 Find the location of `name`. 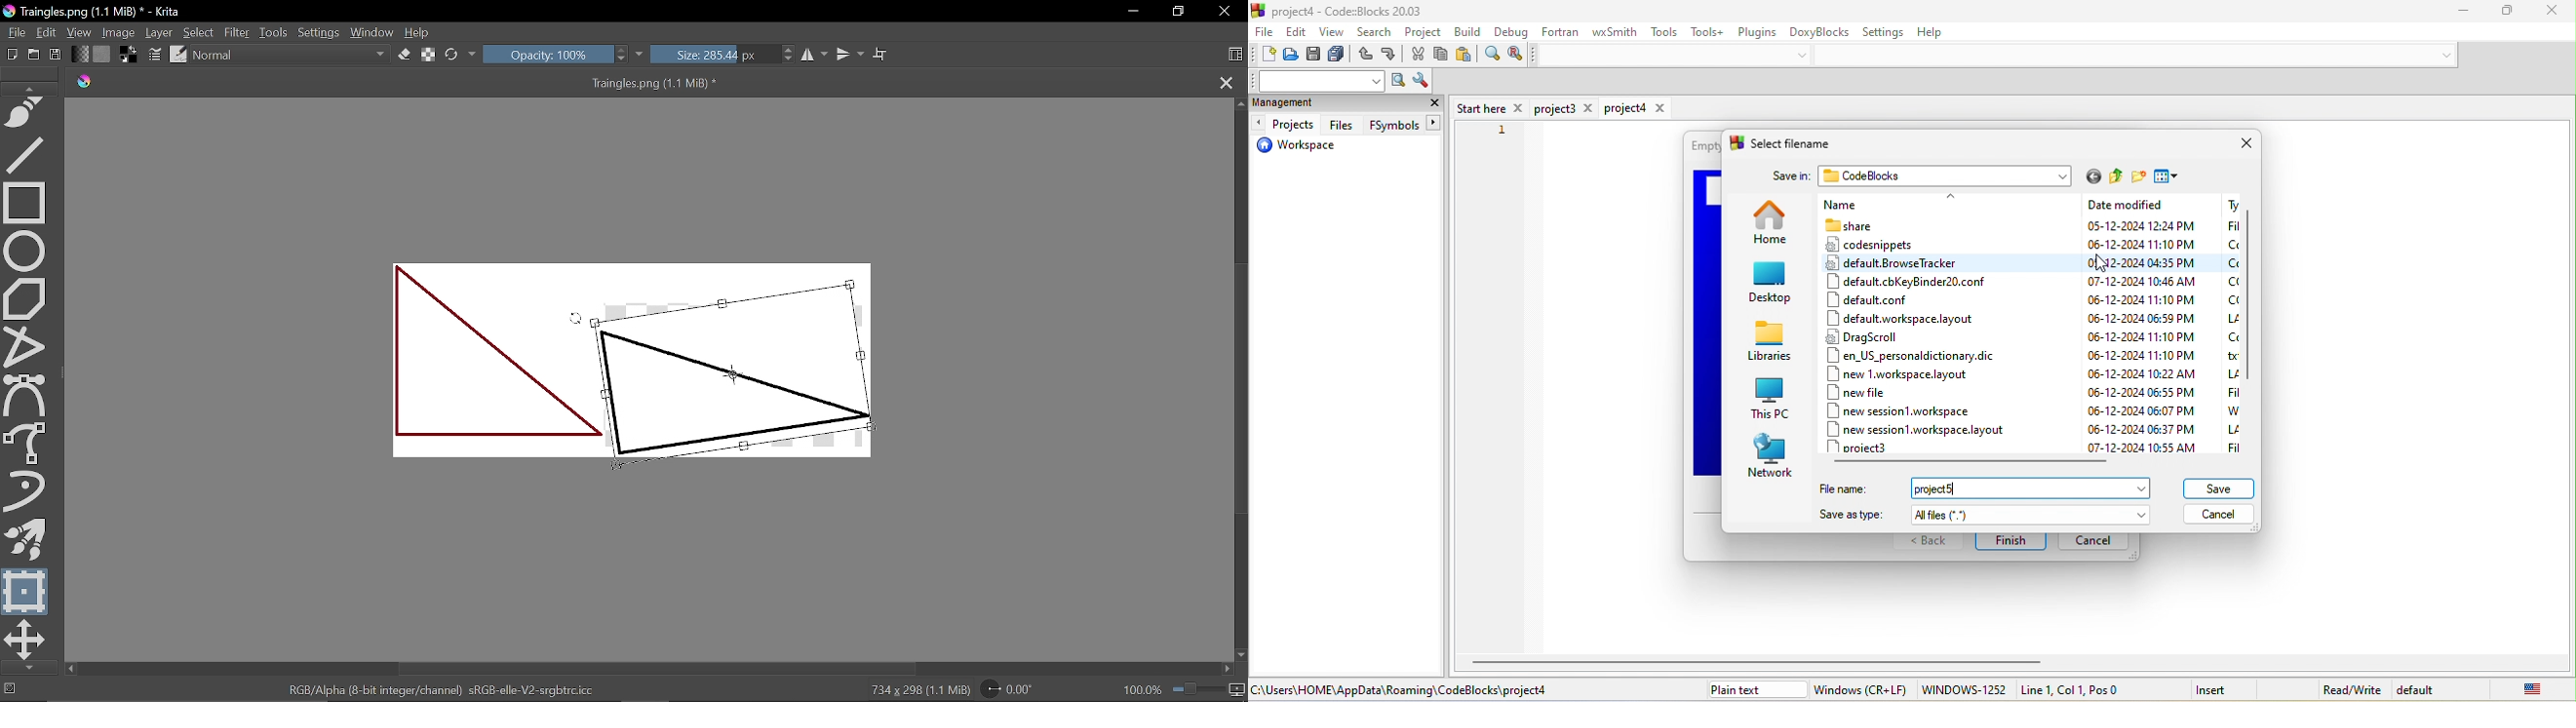

name is located at coordinates (1893, 204).